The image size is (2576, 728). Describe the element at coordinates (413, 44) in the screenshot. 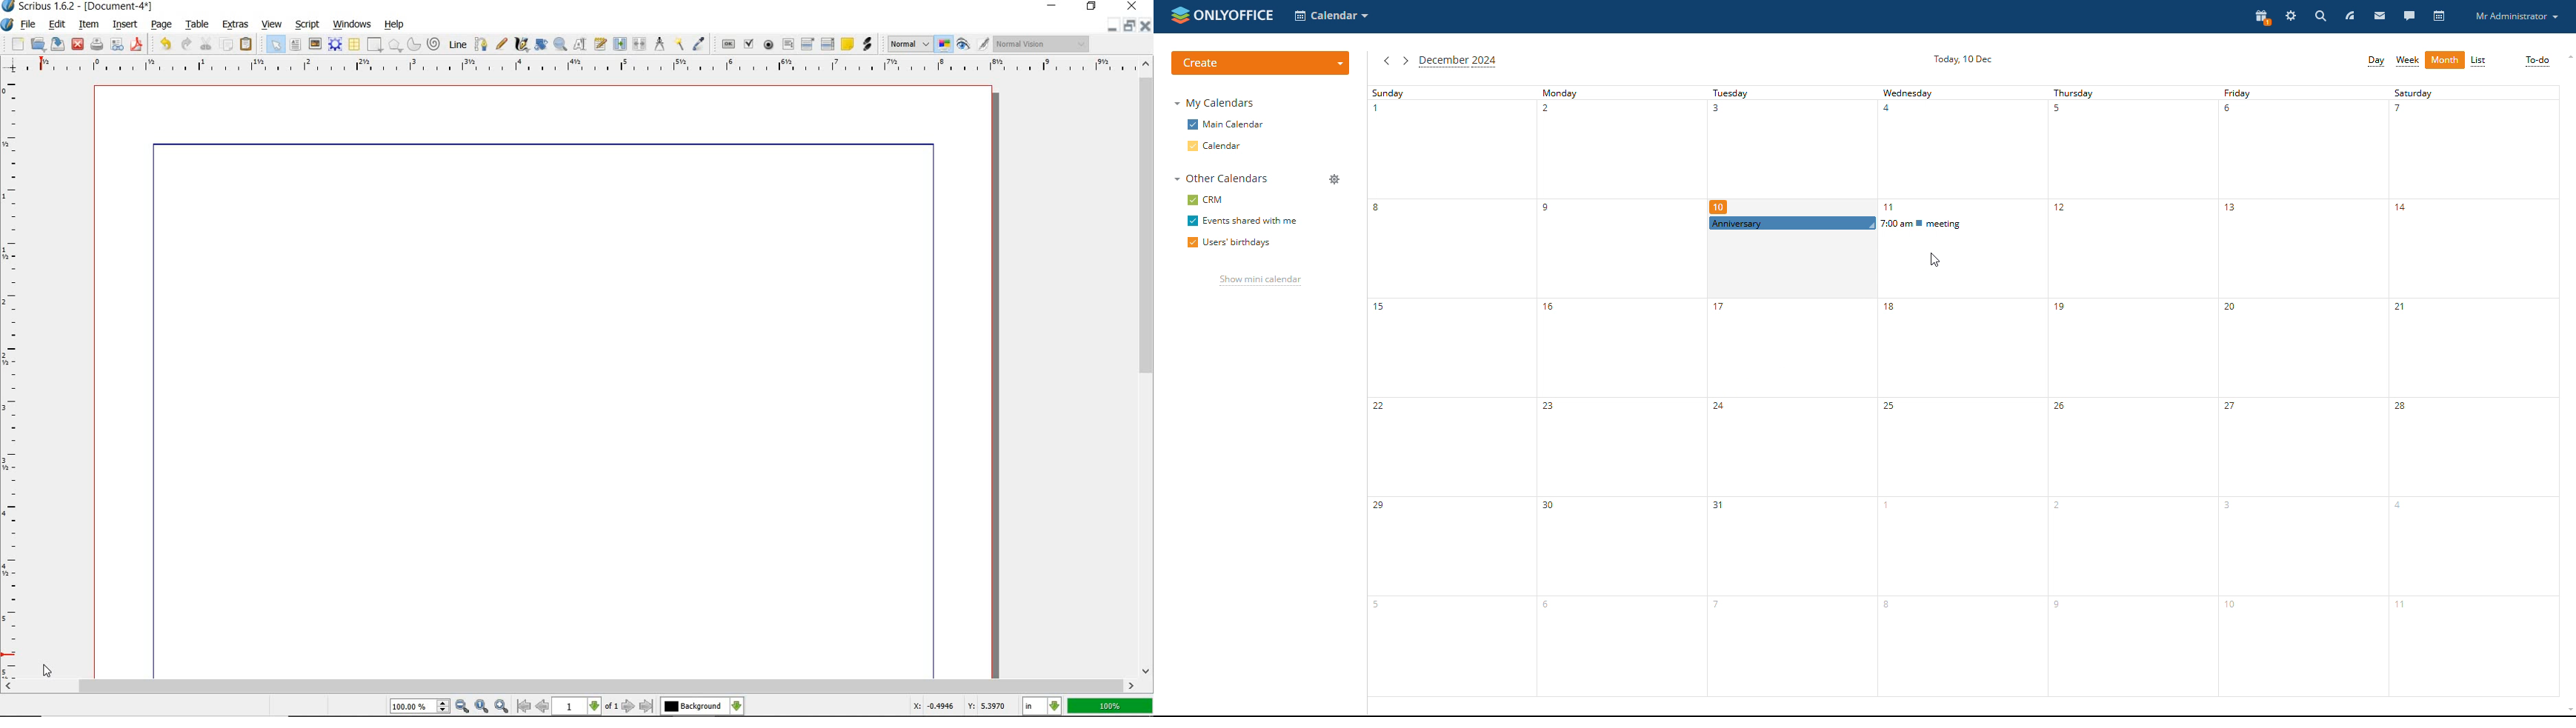

I see `arc` at that location.